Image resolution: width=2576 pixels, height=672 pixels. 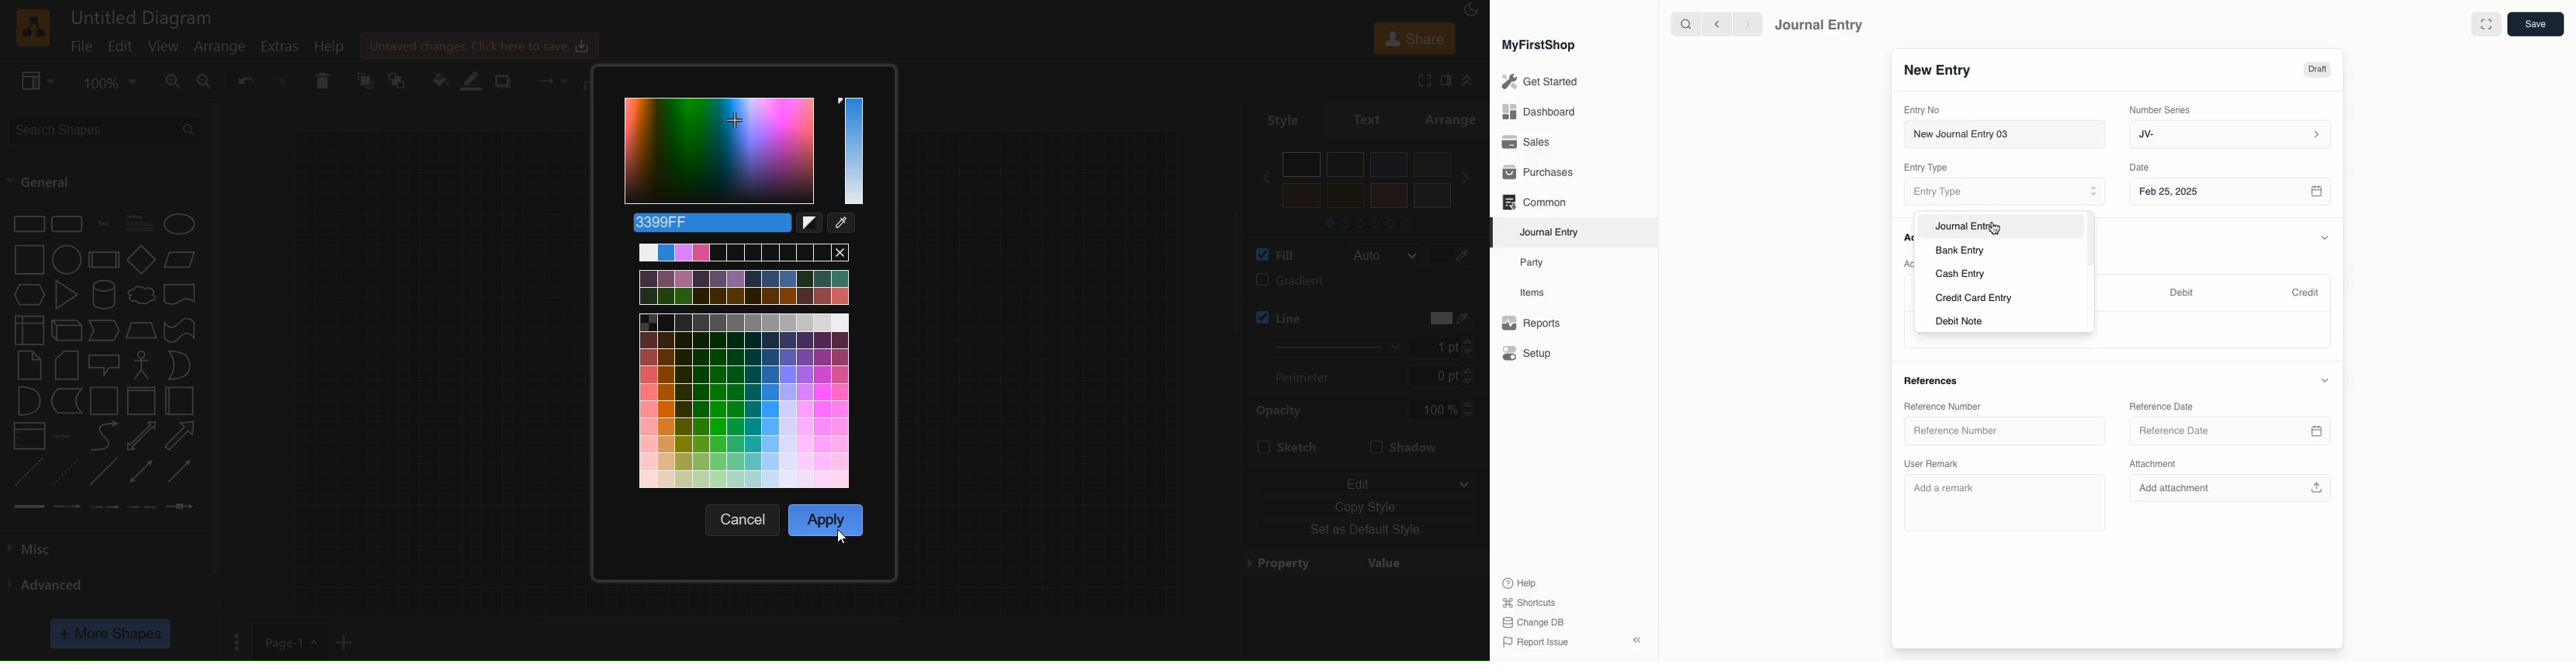 I want to click on Add attachment, so click(x=2229, y=489).